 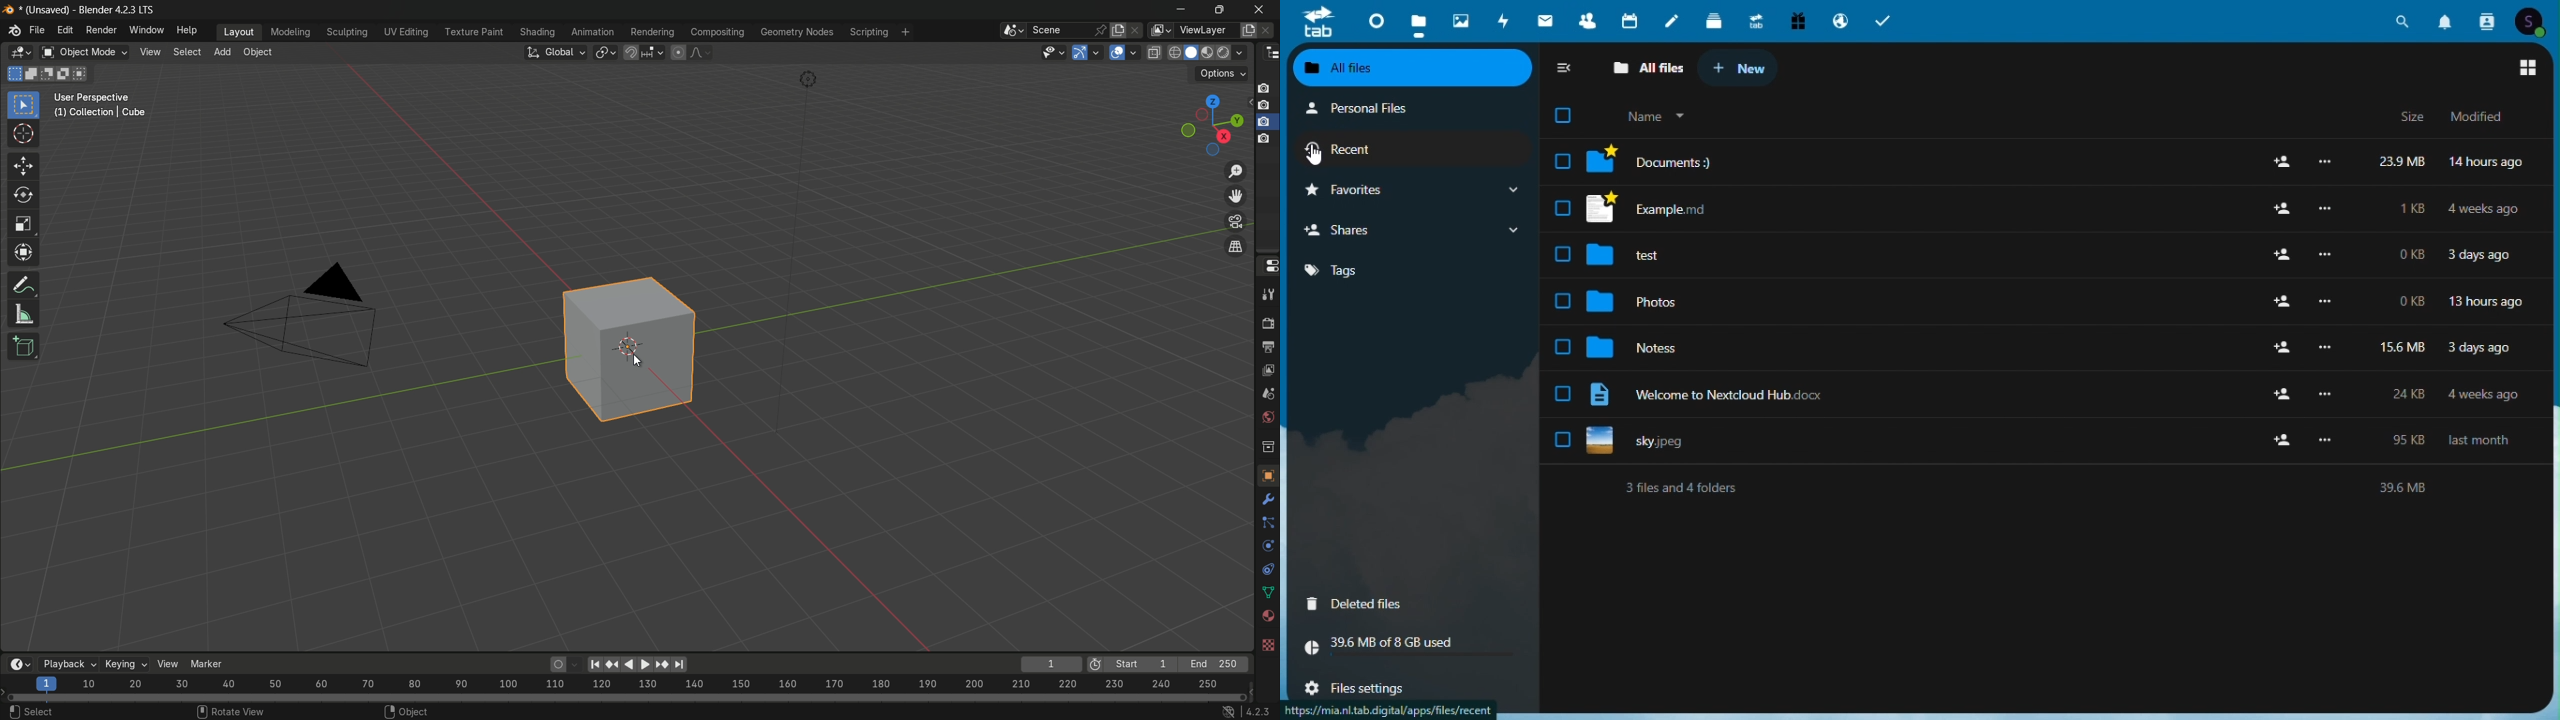 I want to click on play, so click(x=635, y=663).